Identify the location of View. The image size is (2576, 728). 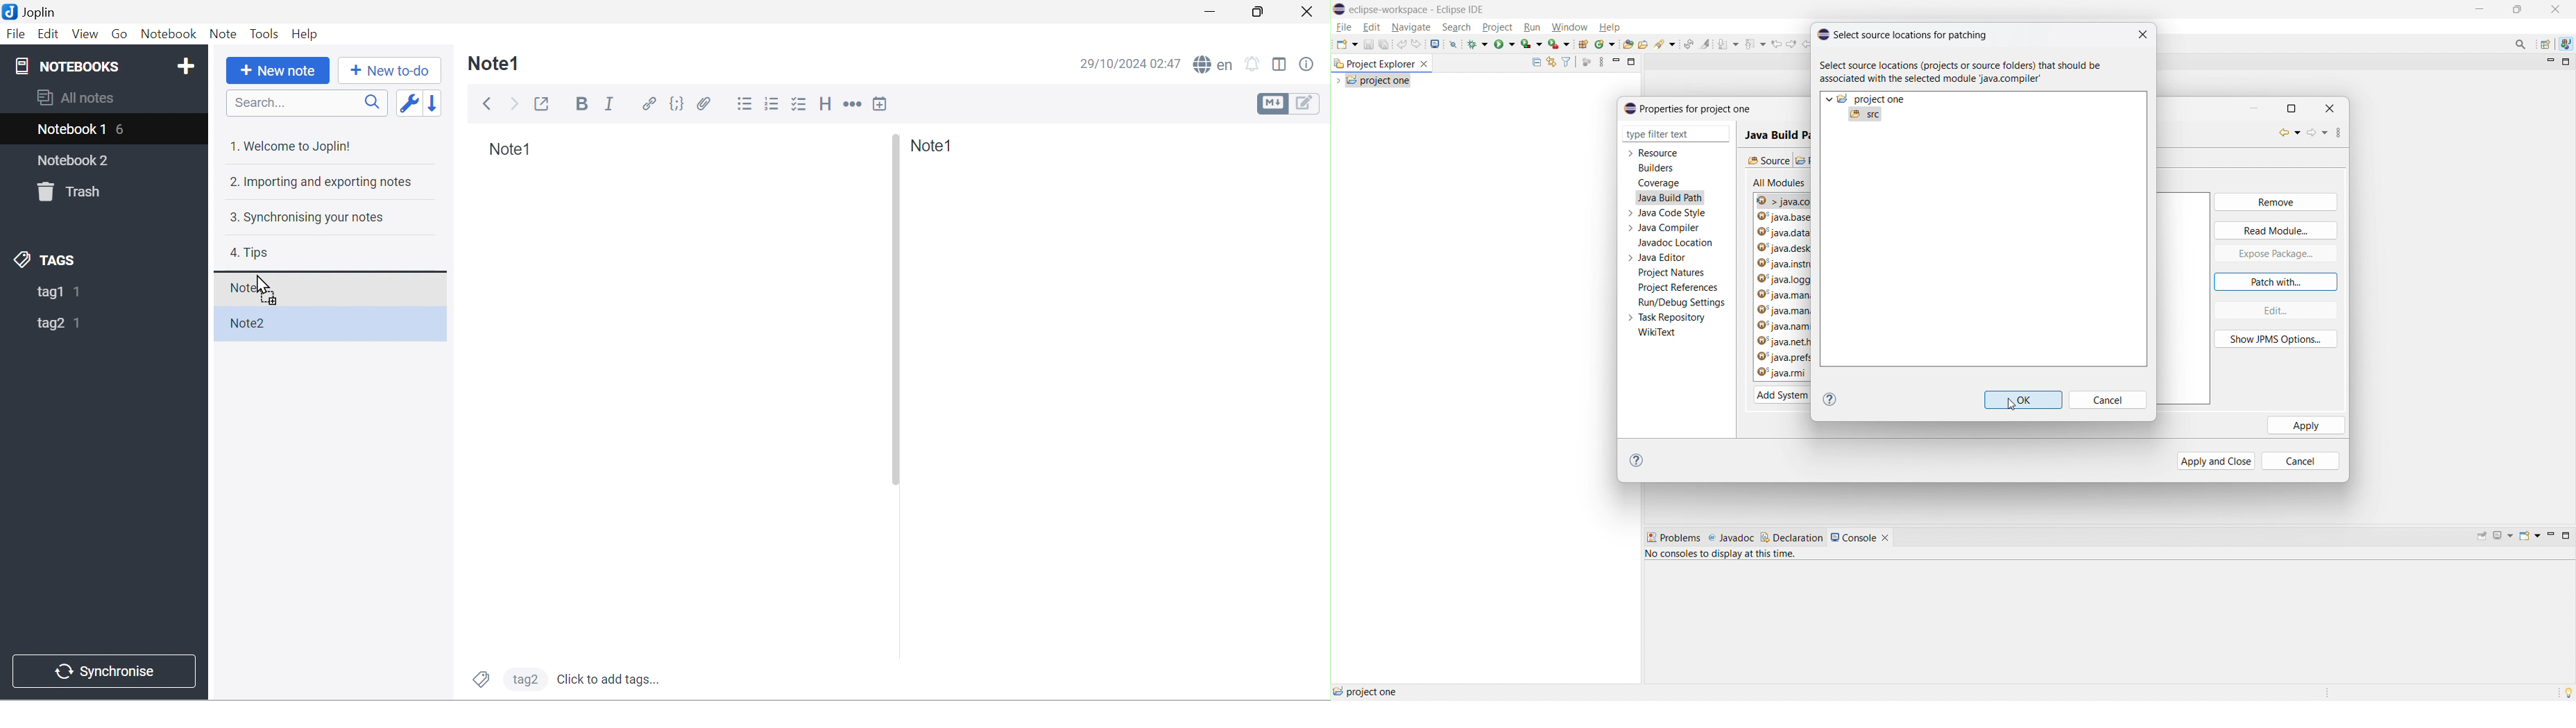
(87, 35).